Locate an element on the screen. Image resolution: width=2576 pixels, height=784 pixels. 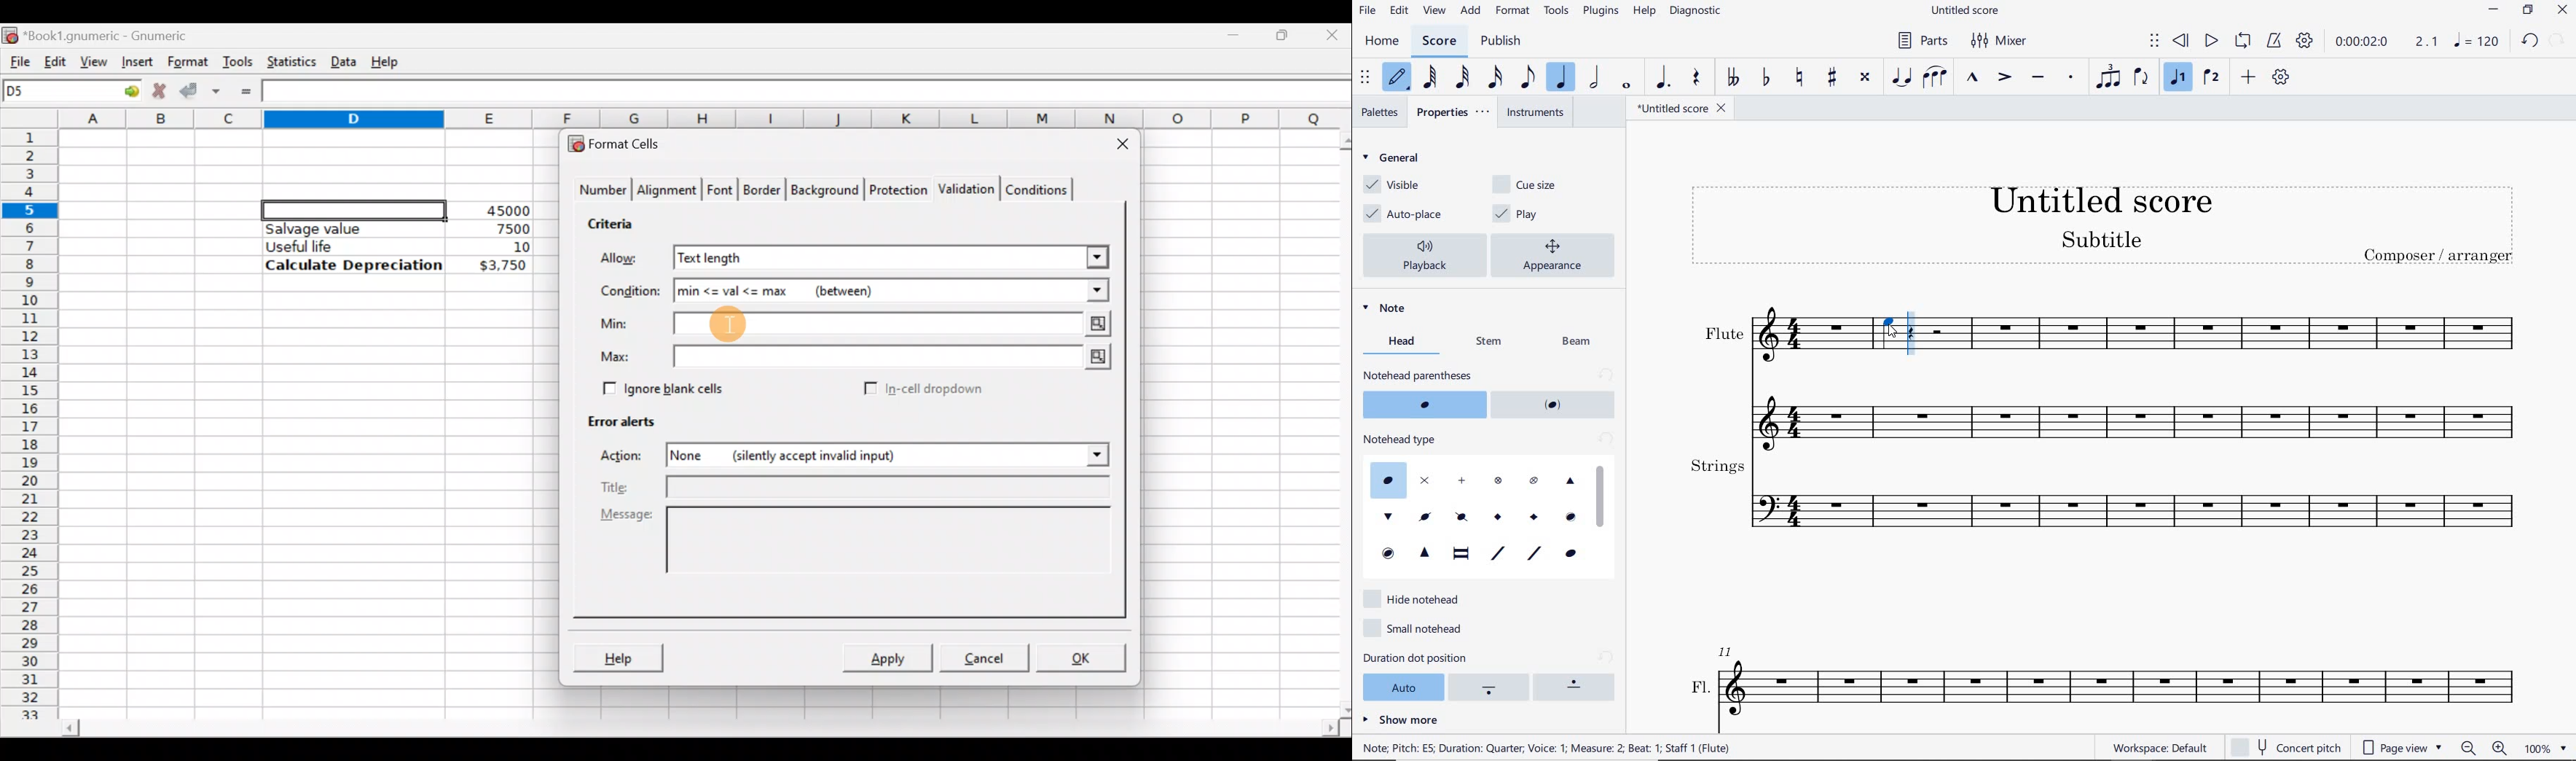
Close is located at coordinates (1335, 34).